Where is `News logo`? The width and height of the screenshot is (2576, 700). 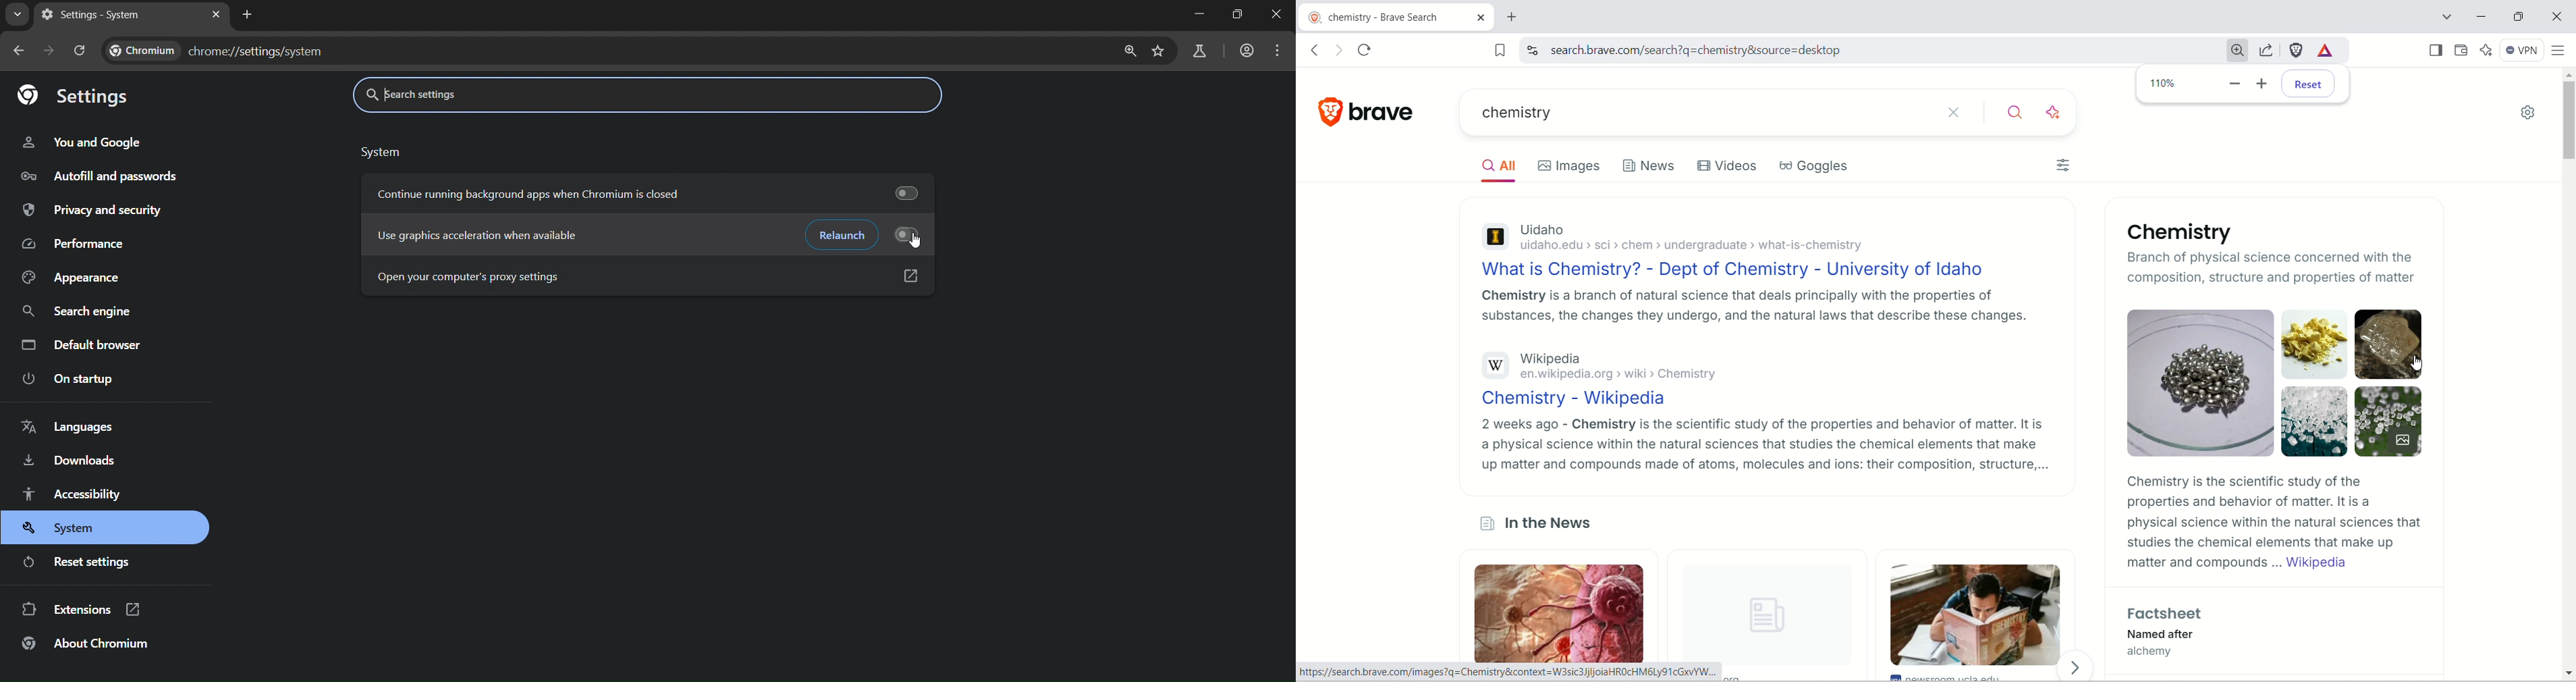 News logo is located at coordinates (1482, 522).